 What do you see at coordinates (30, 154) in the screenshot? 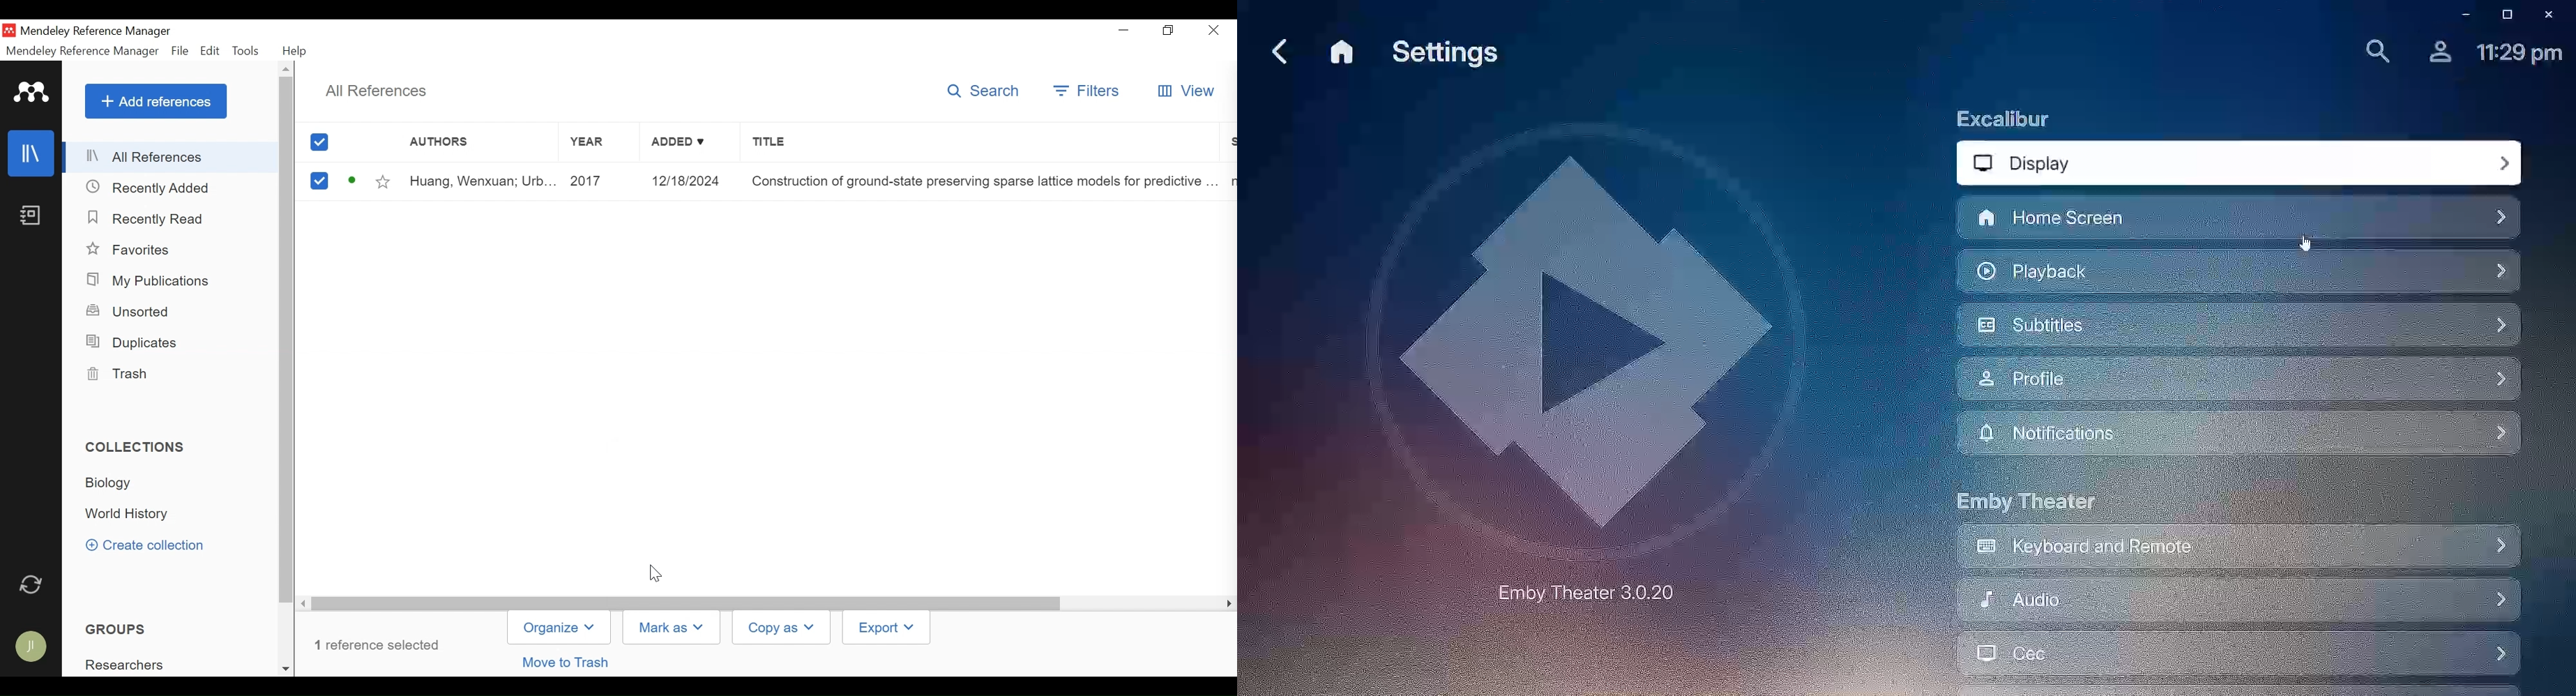
I see `Library` at bounding box center [30, 154].